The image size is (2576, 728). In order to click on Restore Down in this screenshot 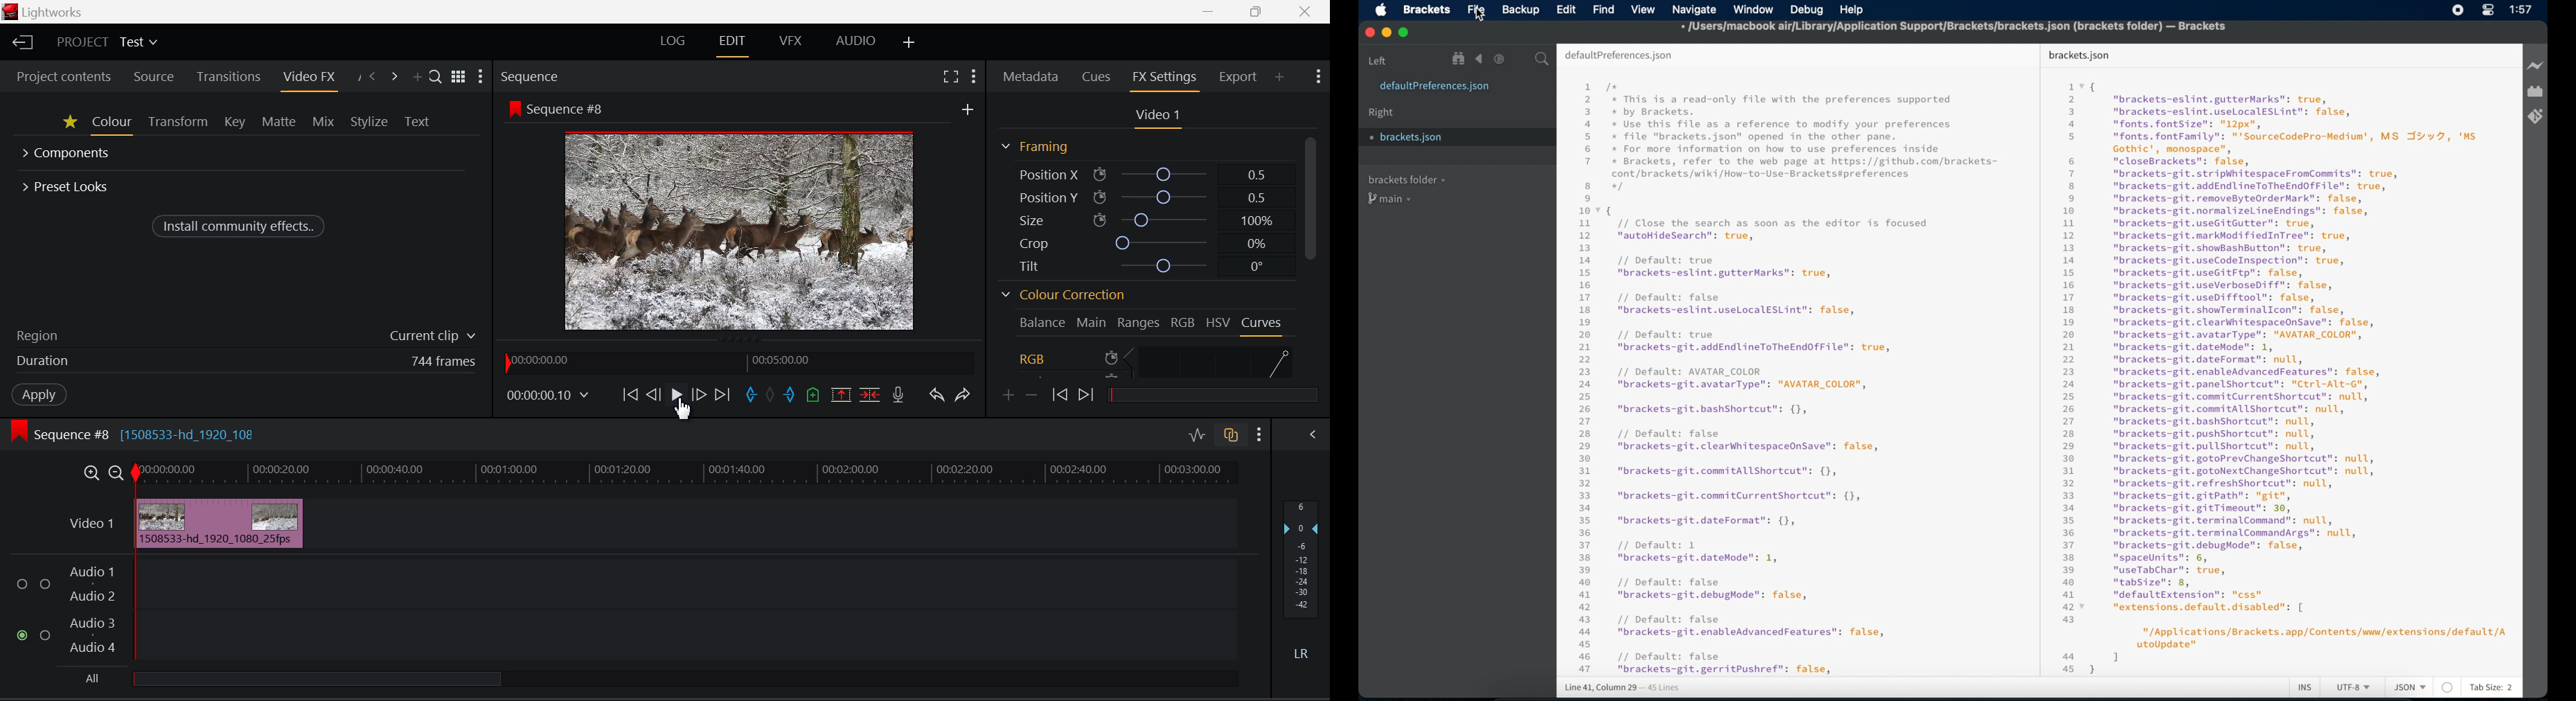, I will do `click(1210, 12)`.